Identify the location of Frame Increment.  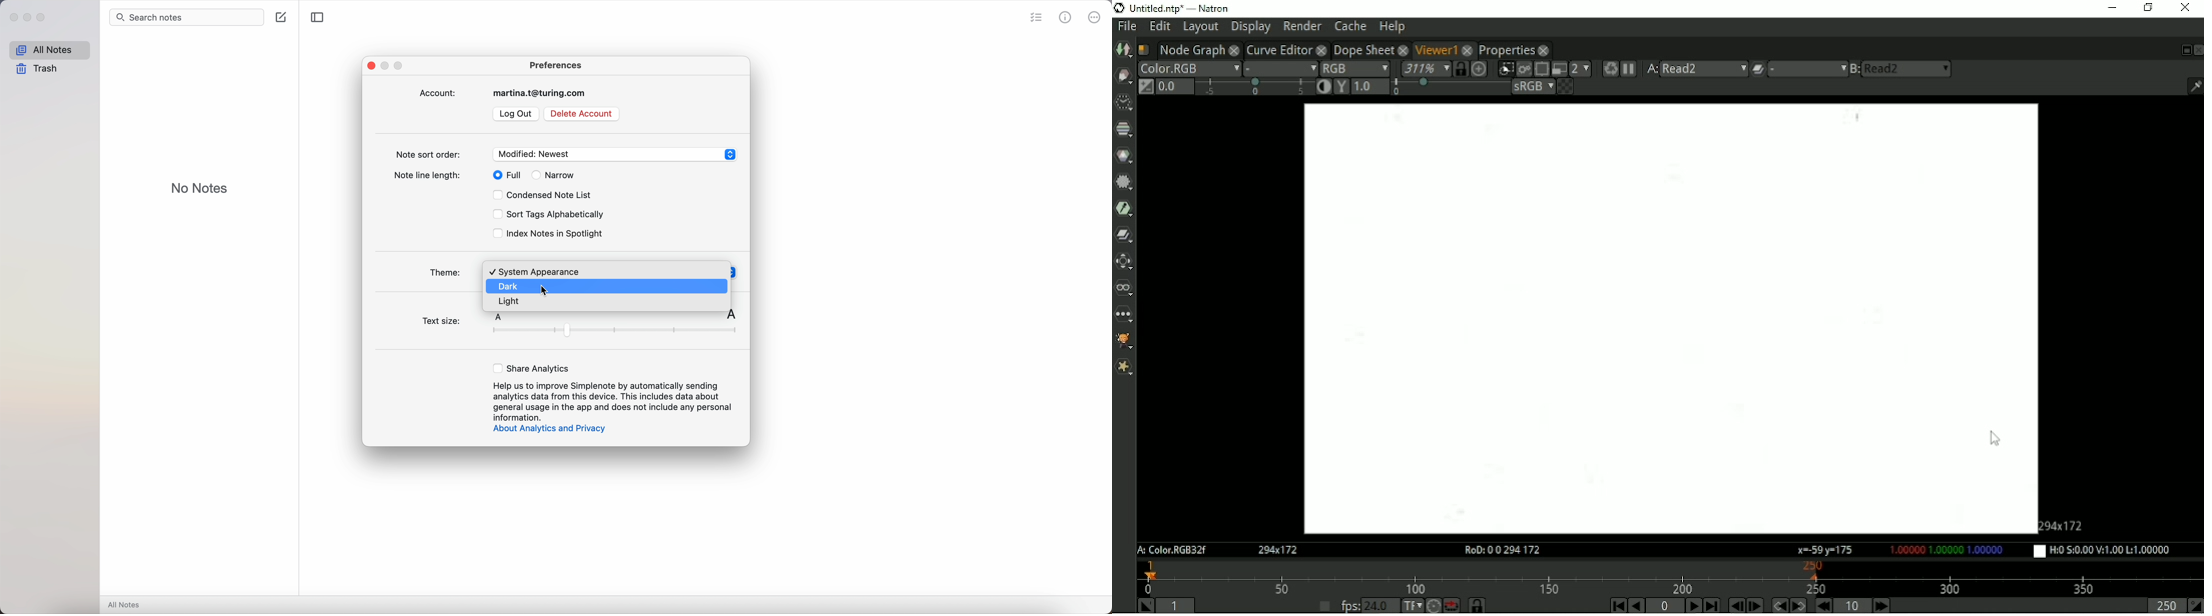
(1850, 605).